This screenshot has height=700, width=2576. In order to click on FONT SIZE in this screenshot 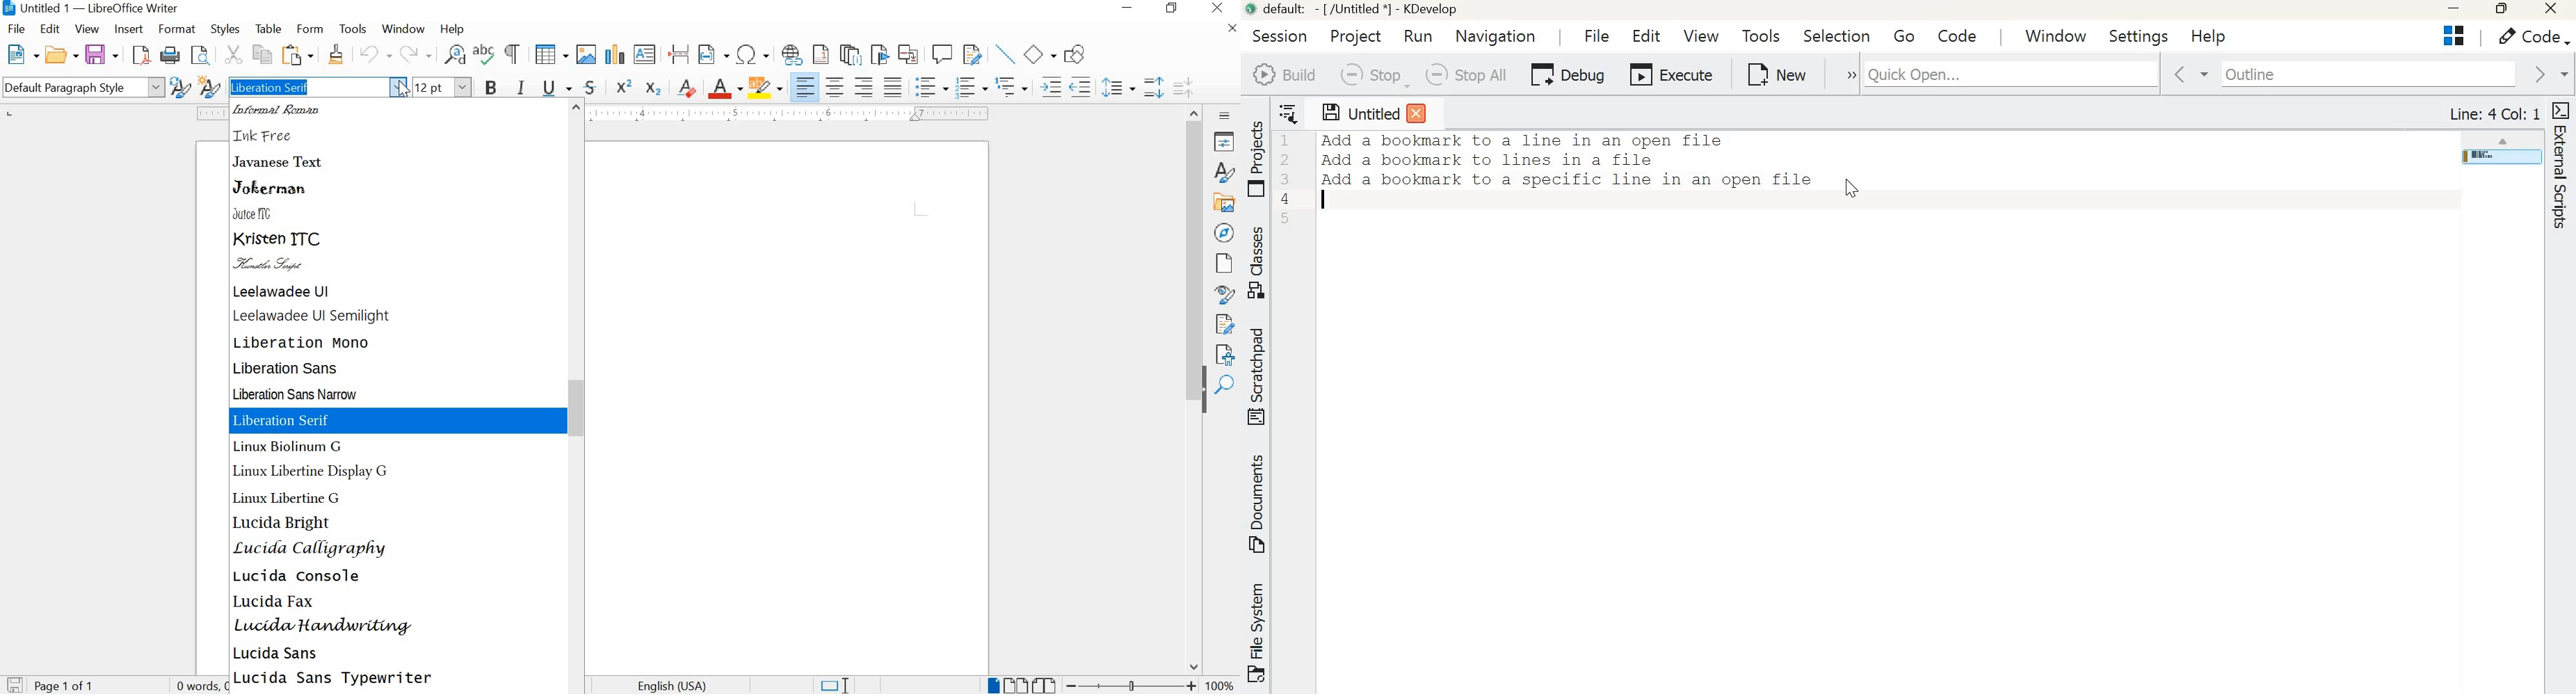, I will do `click(443, 87)`.